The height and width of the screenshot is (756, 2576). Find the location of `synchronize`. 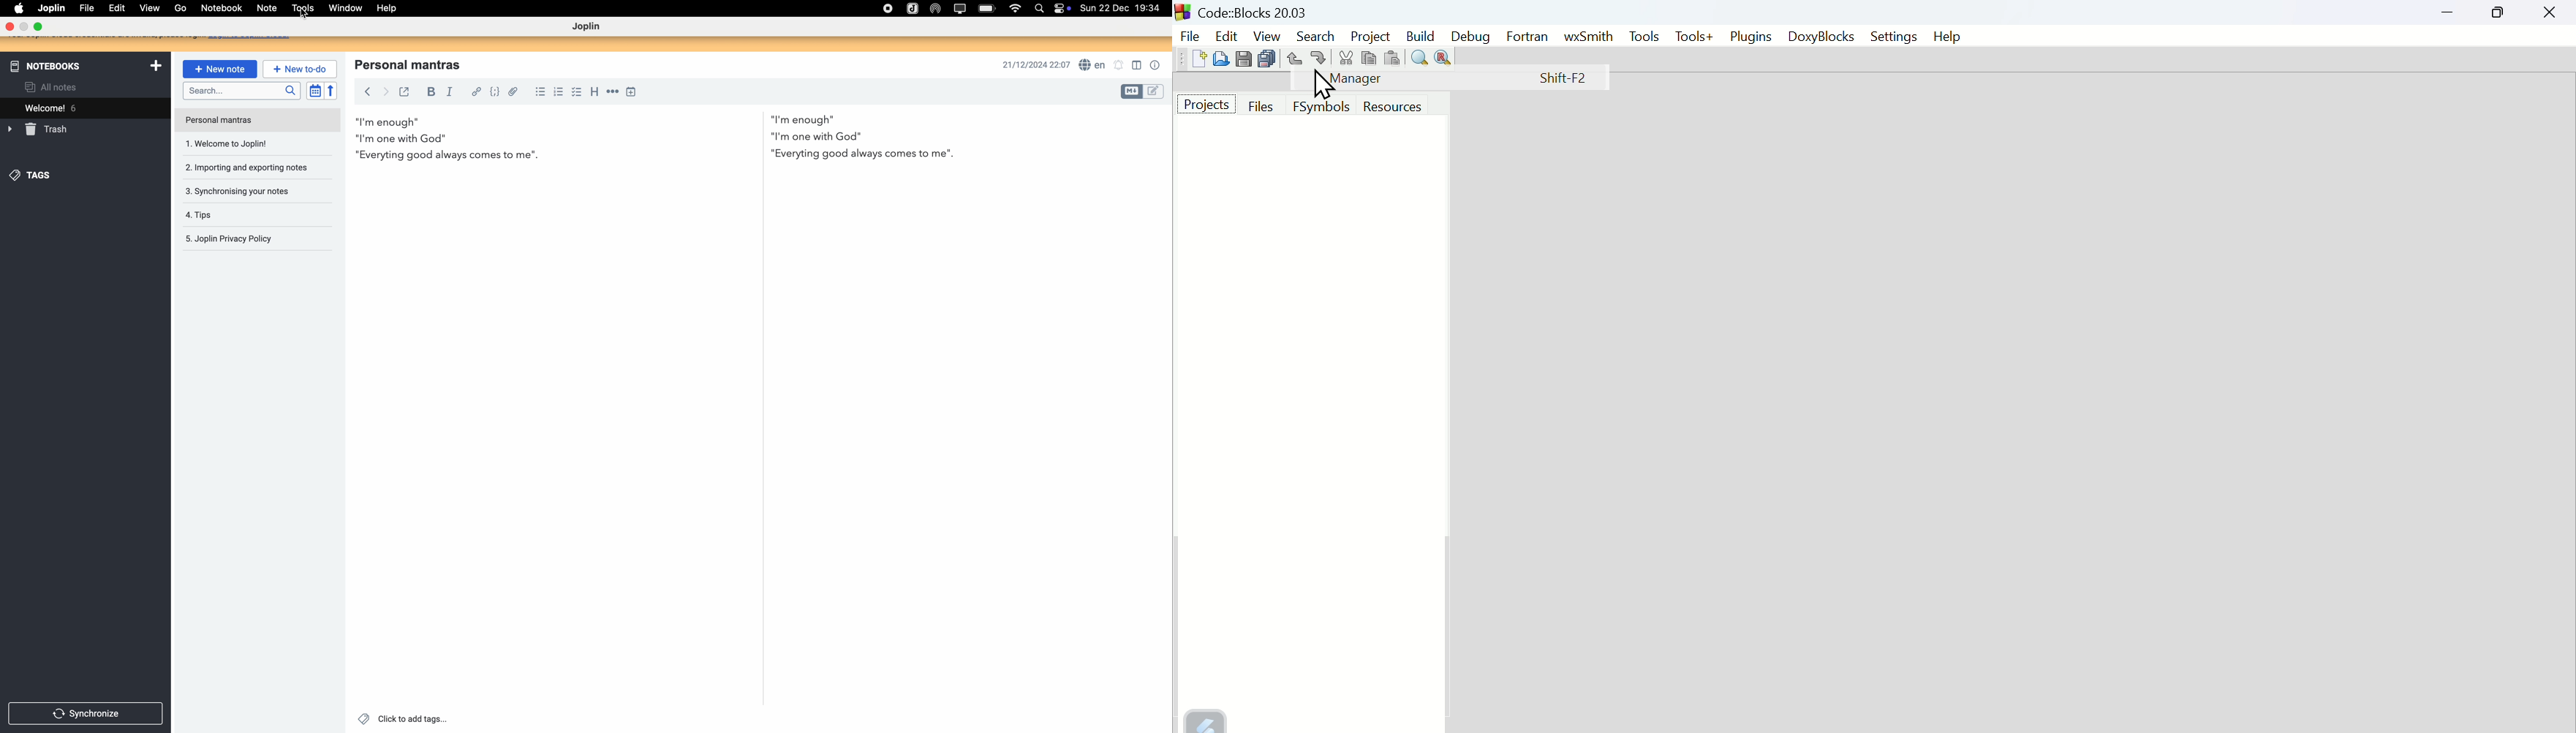

synchronize is located at coordinates (84, 715).